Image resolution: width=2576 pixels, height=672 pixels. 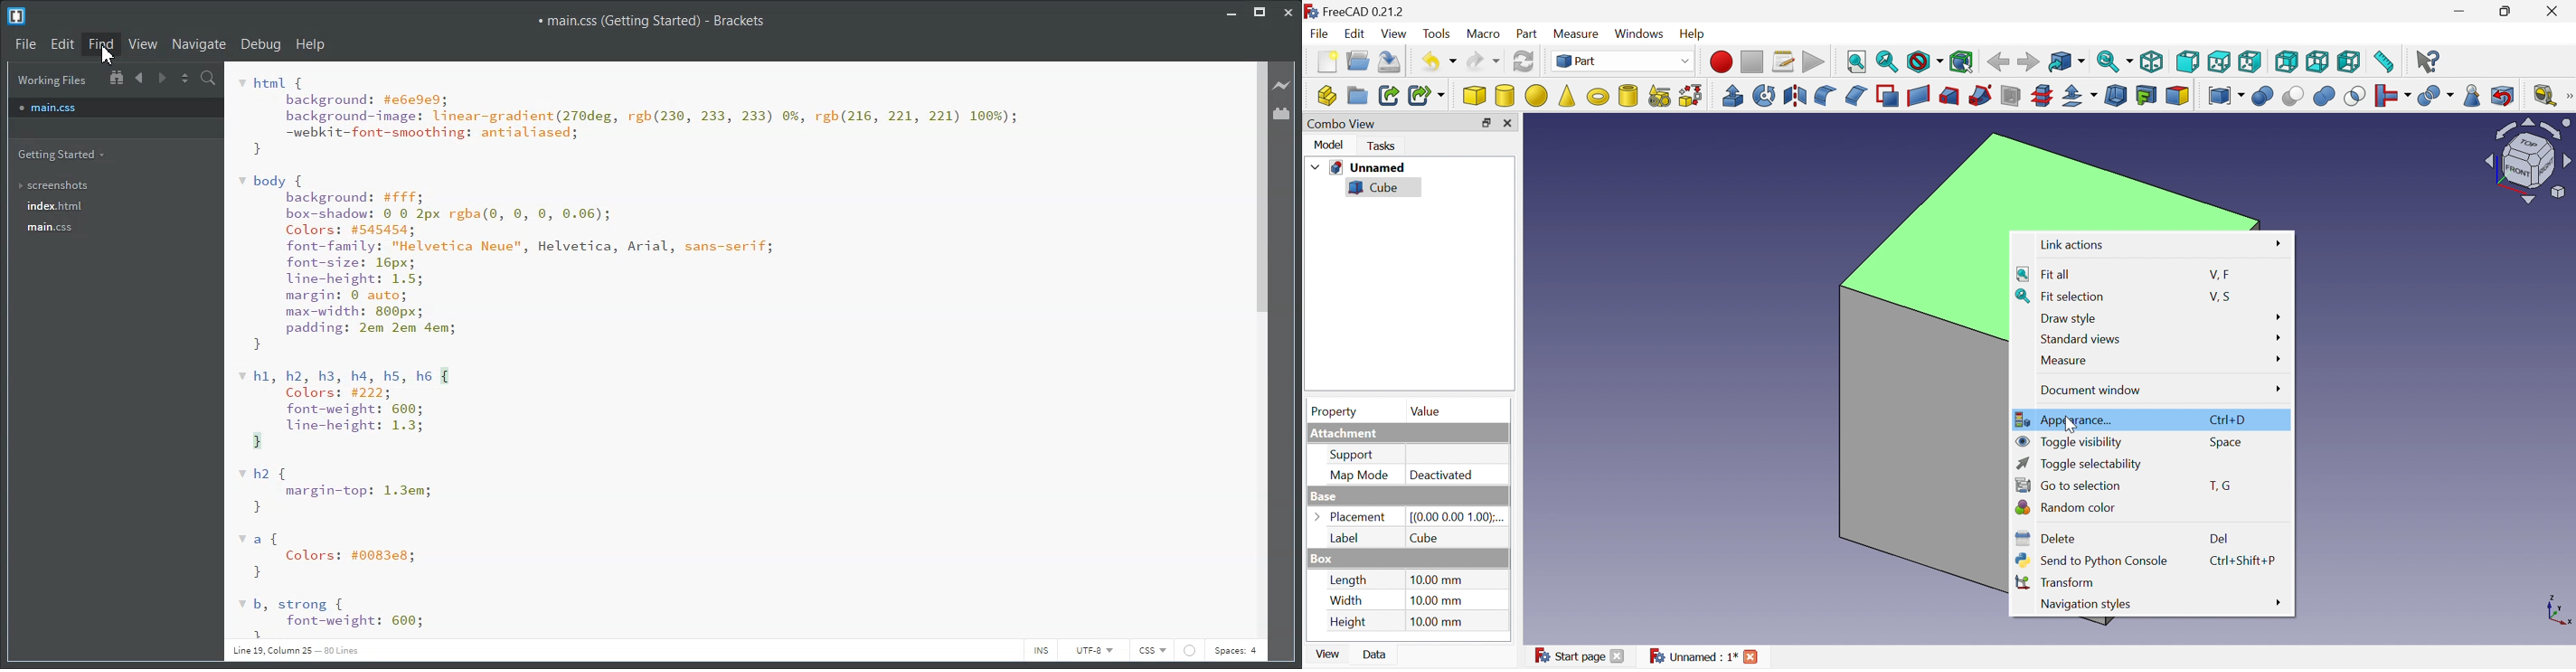 What do you see at coordinates (2437, 97) in the screenshot?
I see `Split objects` at bounding box center [2437, 97].